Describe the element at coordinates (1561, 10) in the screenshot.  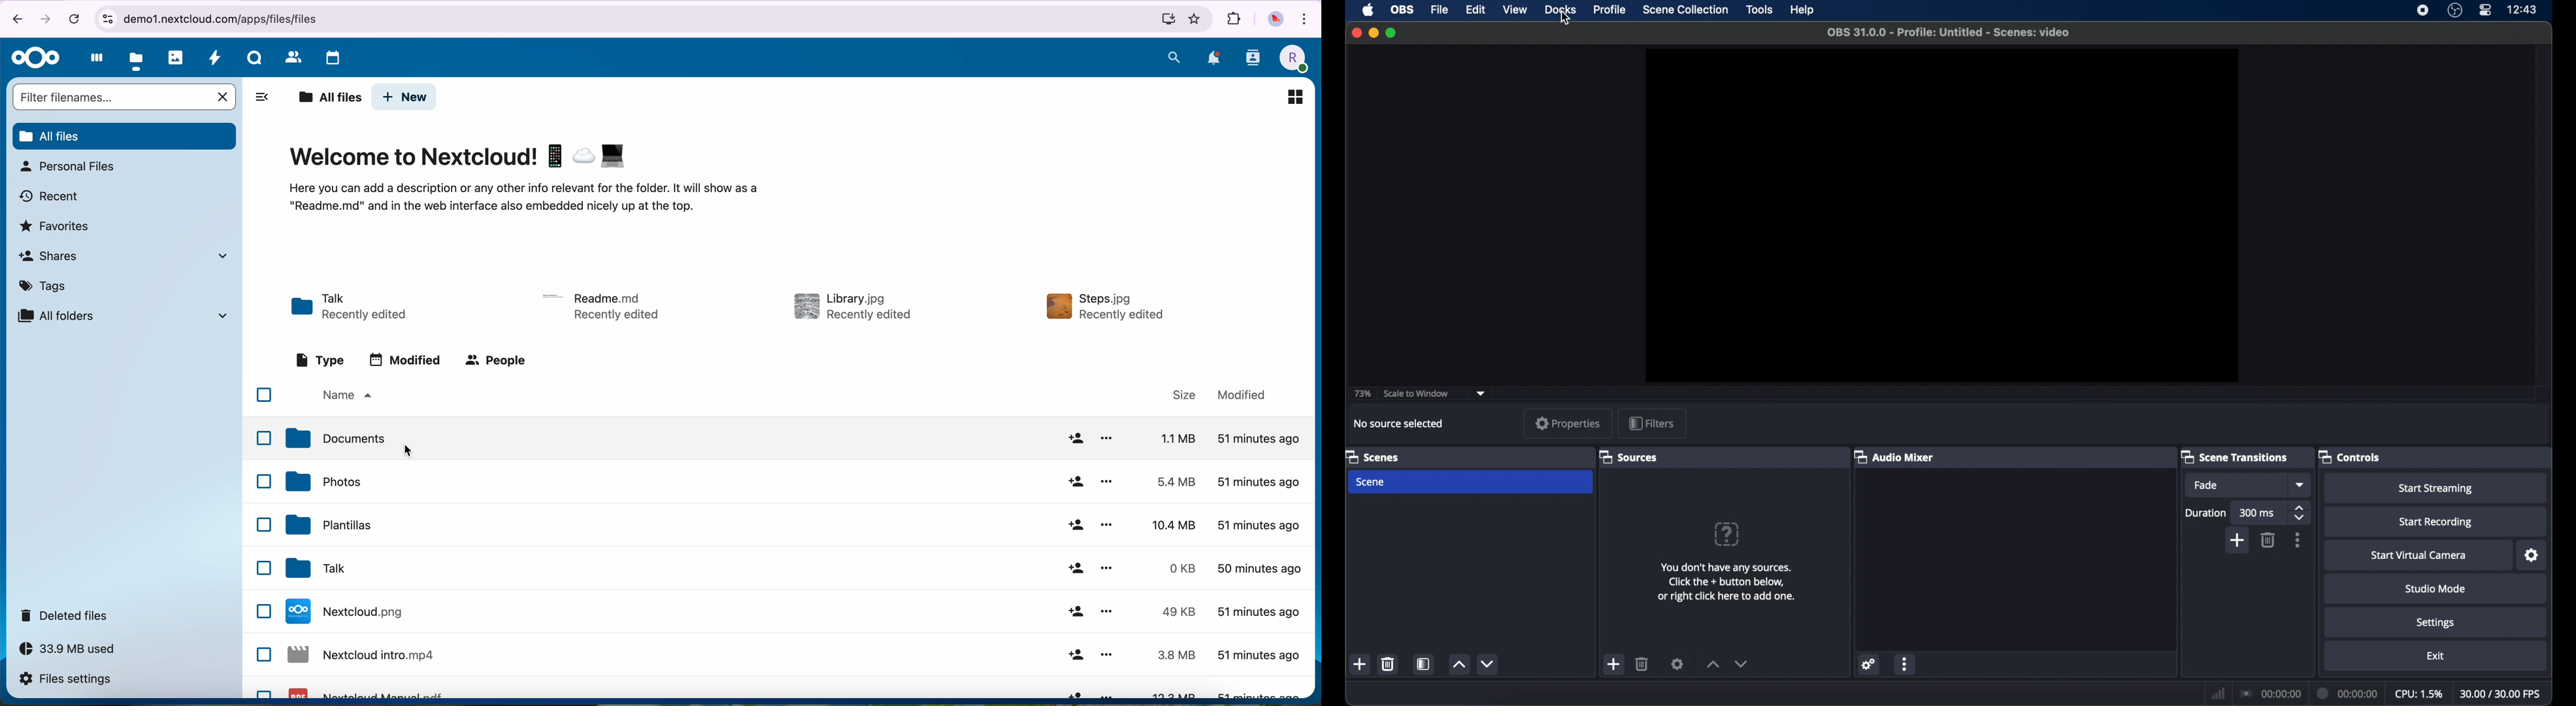
I see `docks` at that location.